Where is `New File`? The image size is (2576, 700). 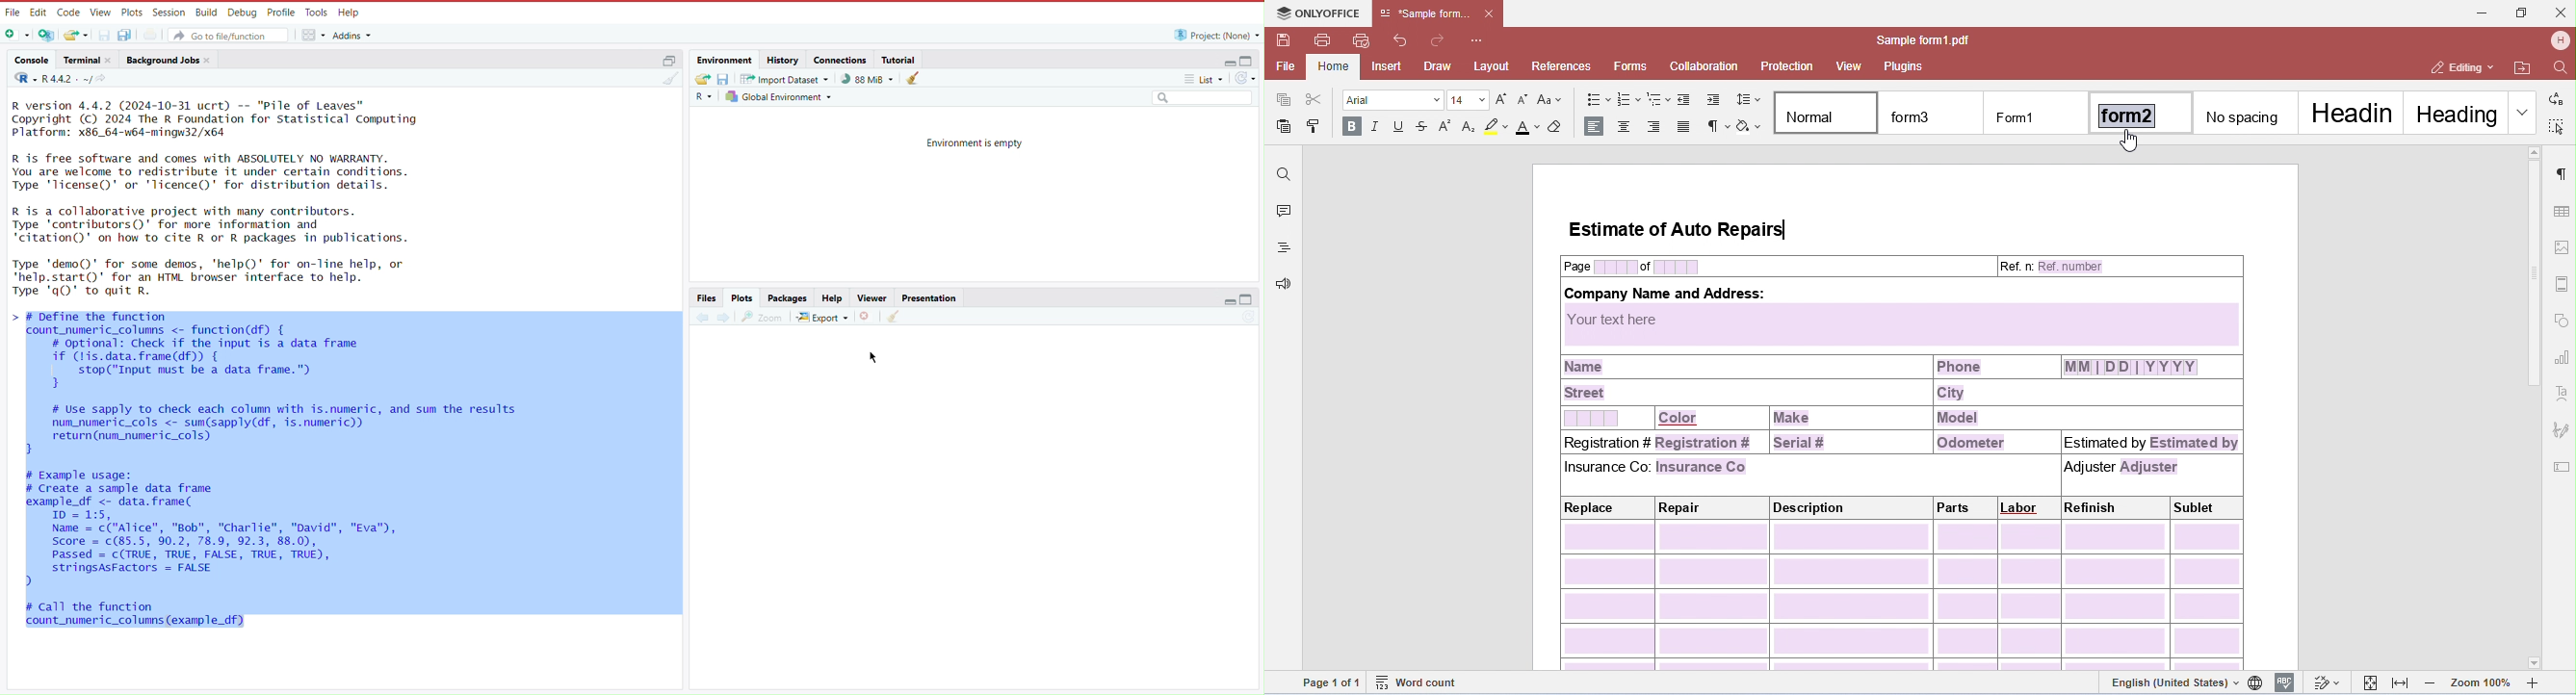 New File is located at coordinates (18, 36).